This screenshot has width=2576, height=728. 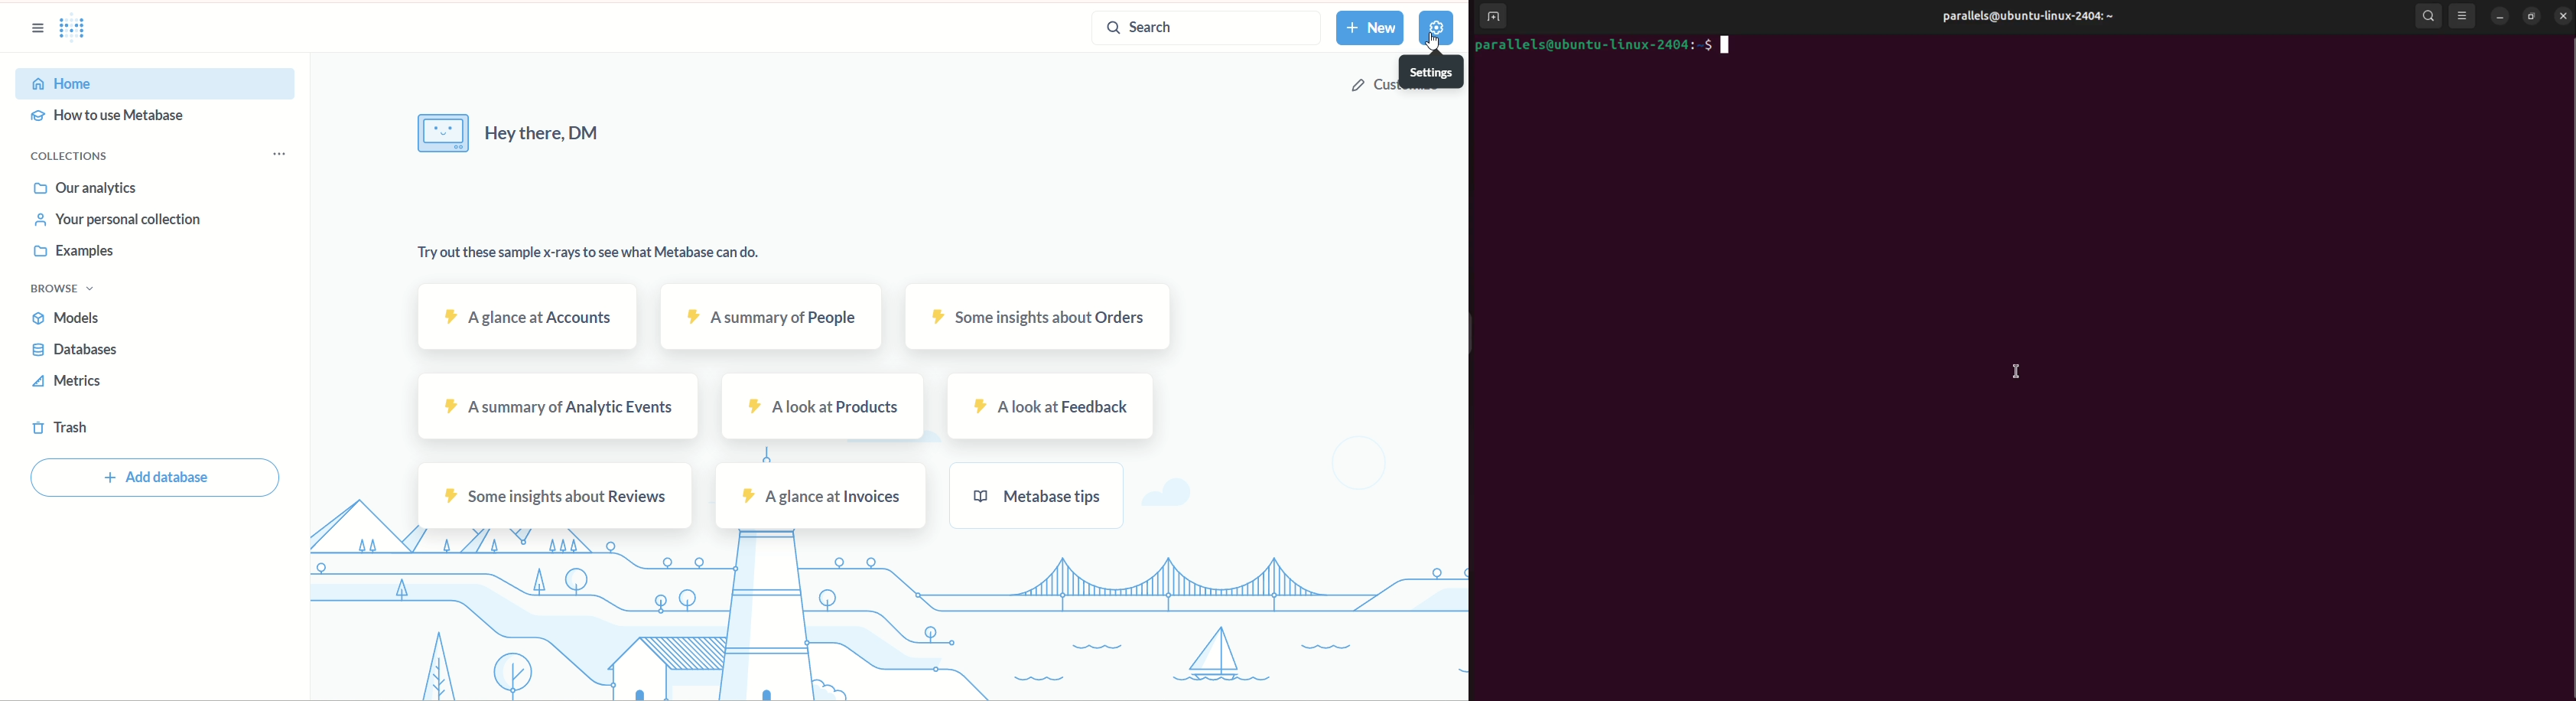 I want to click on home, so click(x=158, y=83).